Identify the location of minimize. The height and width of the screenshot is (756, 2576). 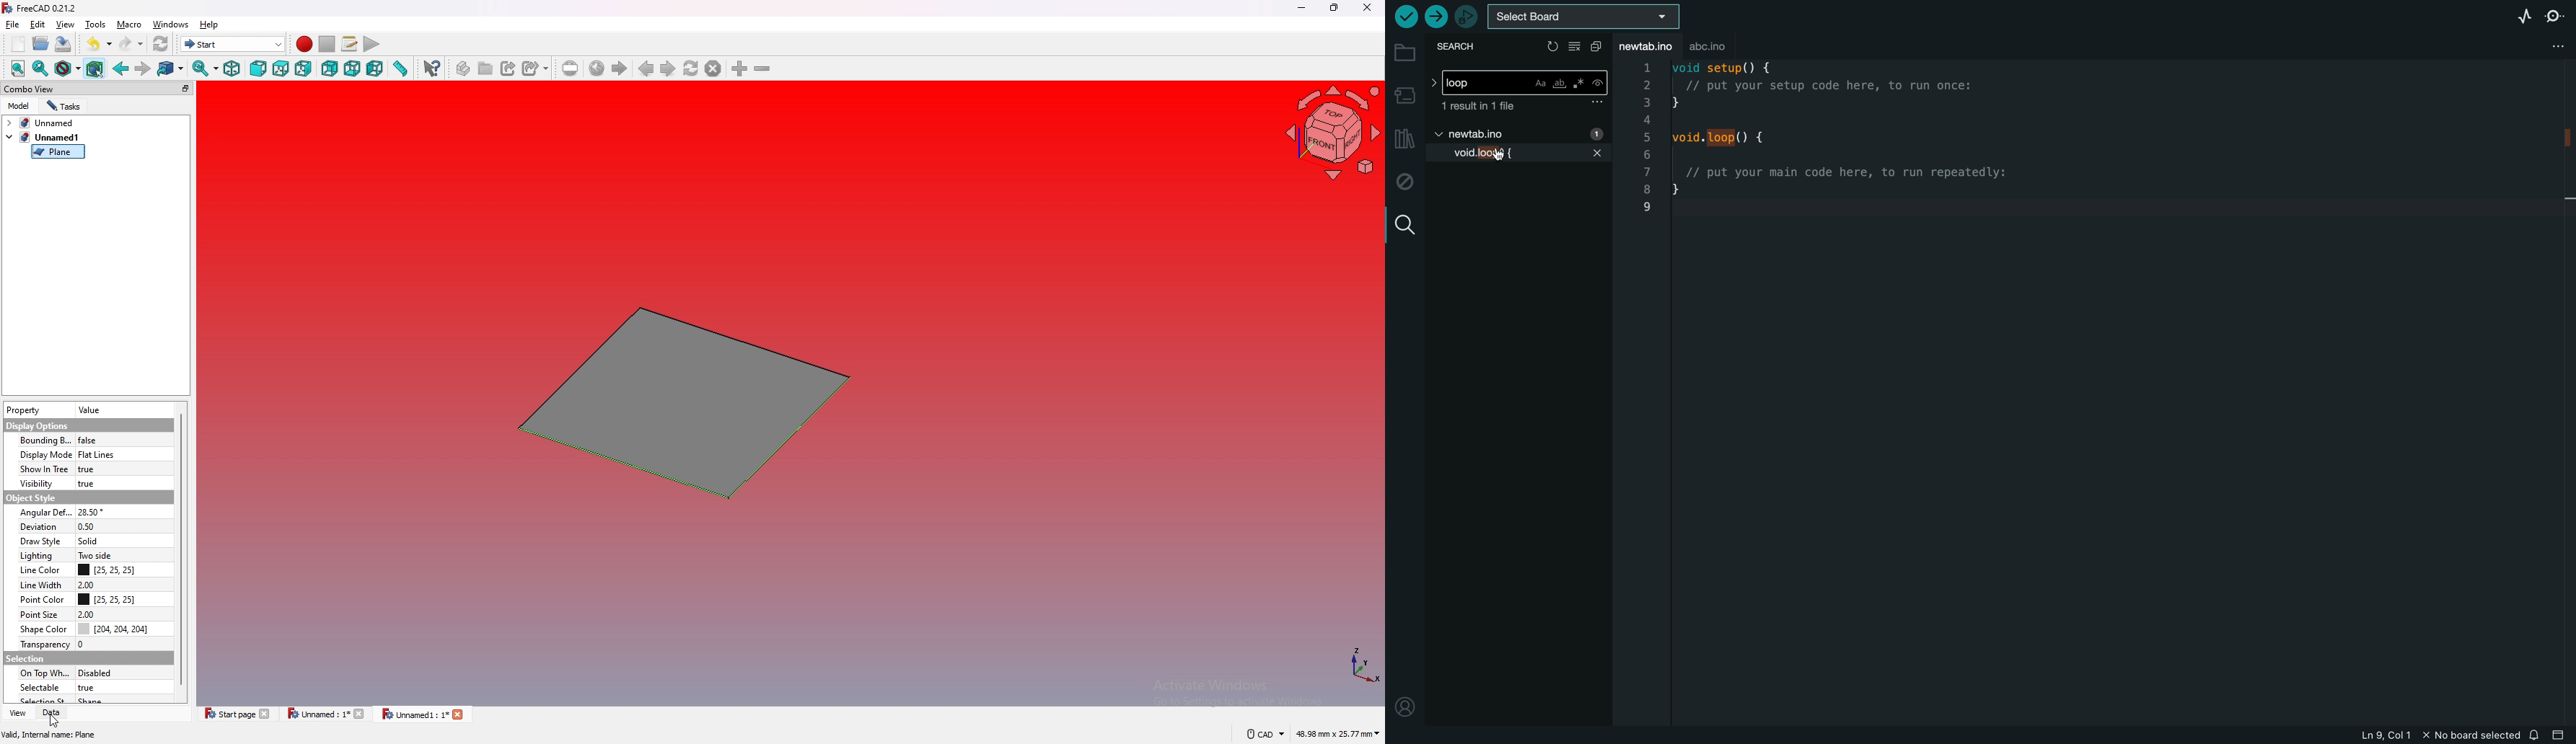
(1303, 9).